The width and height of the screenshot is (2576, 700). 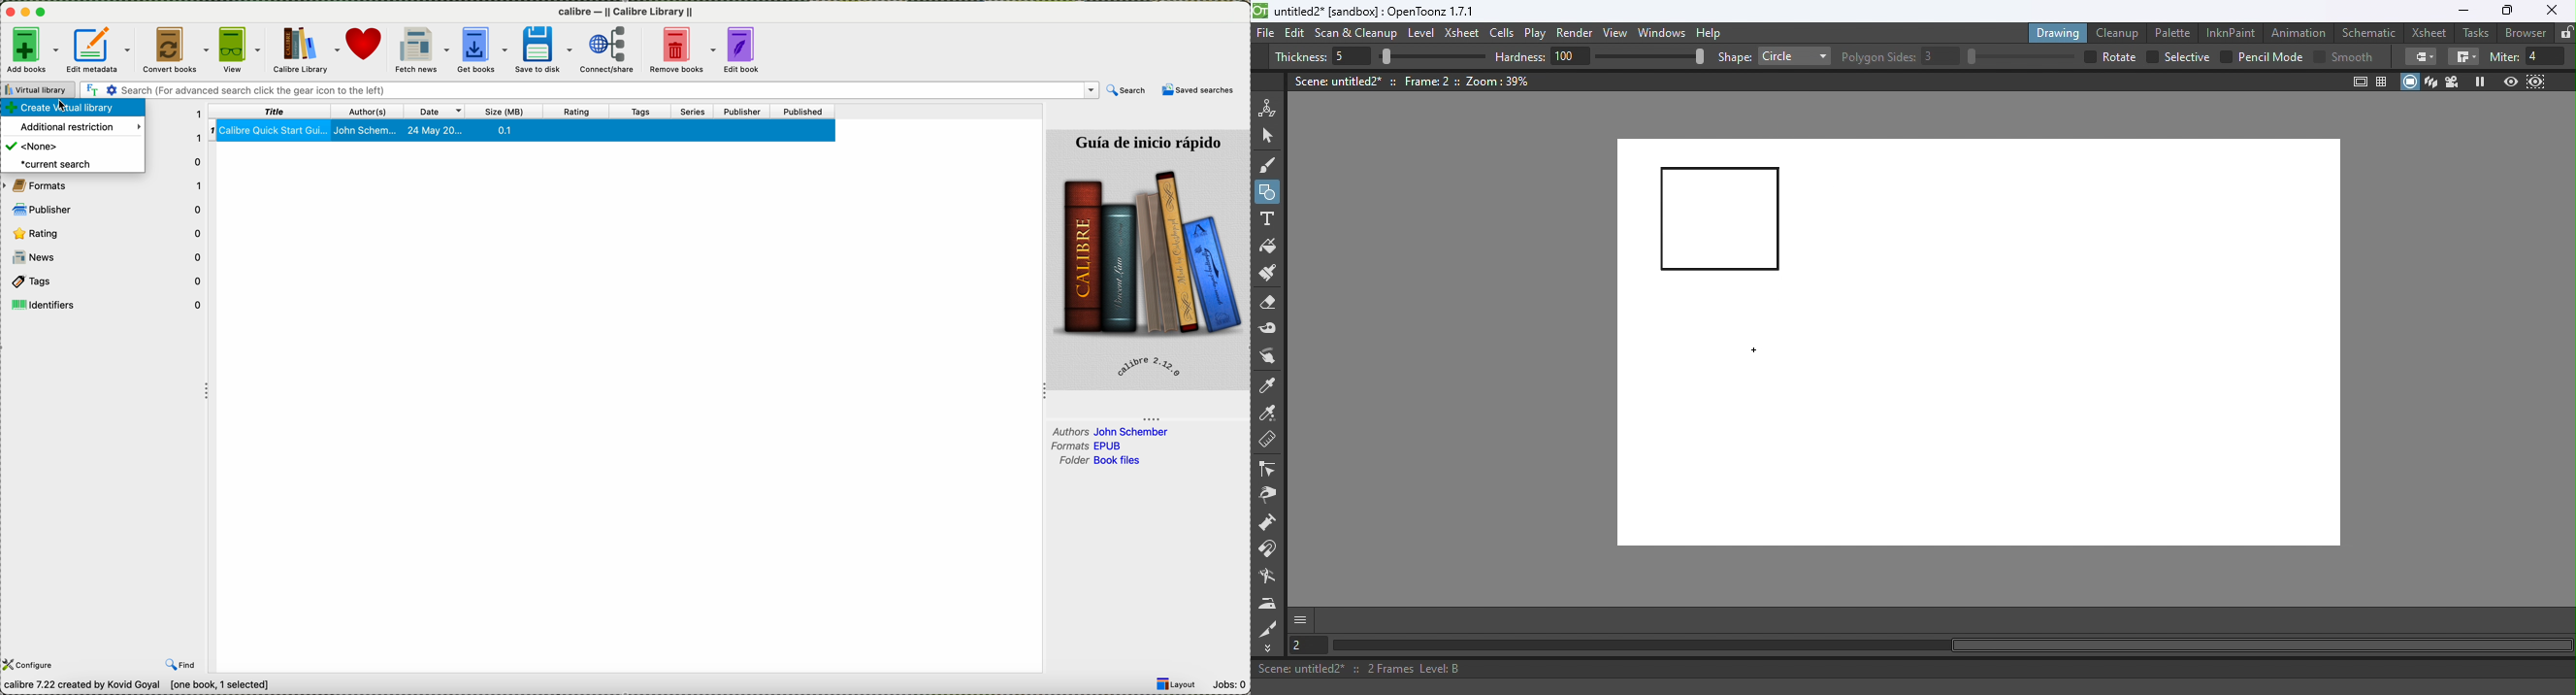 I want to click on book, so click(x=521, y=131).